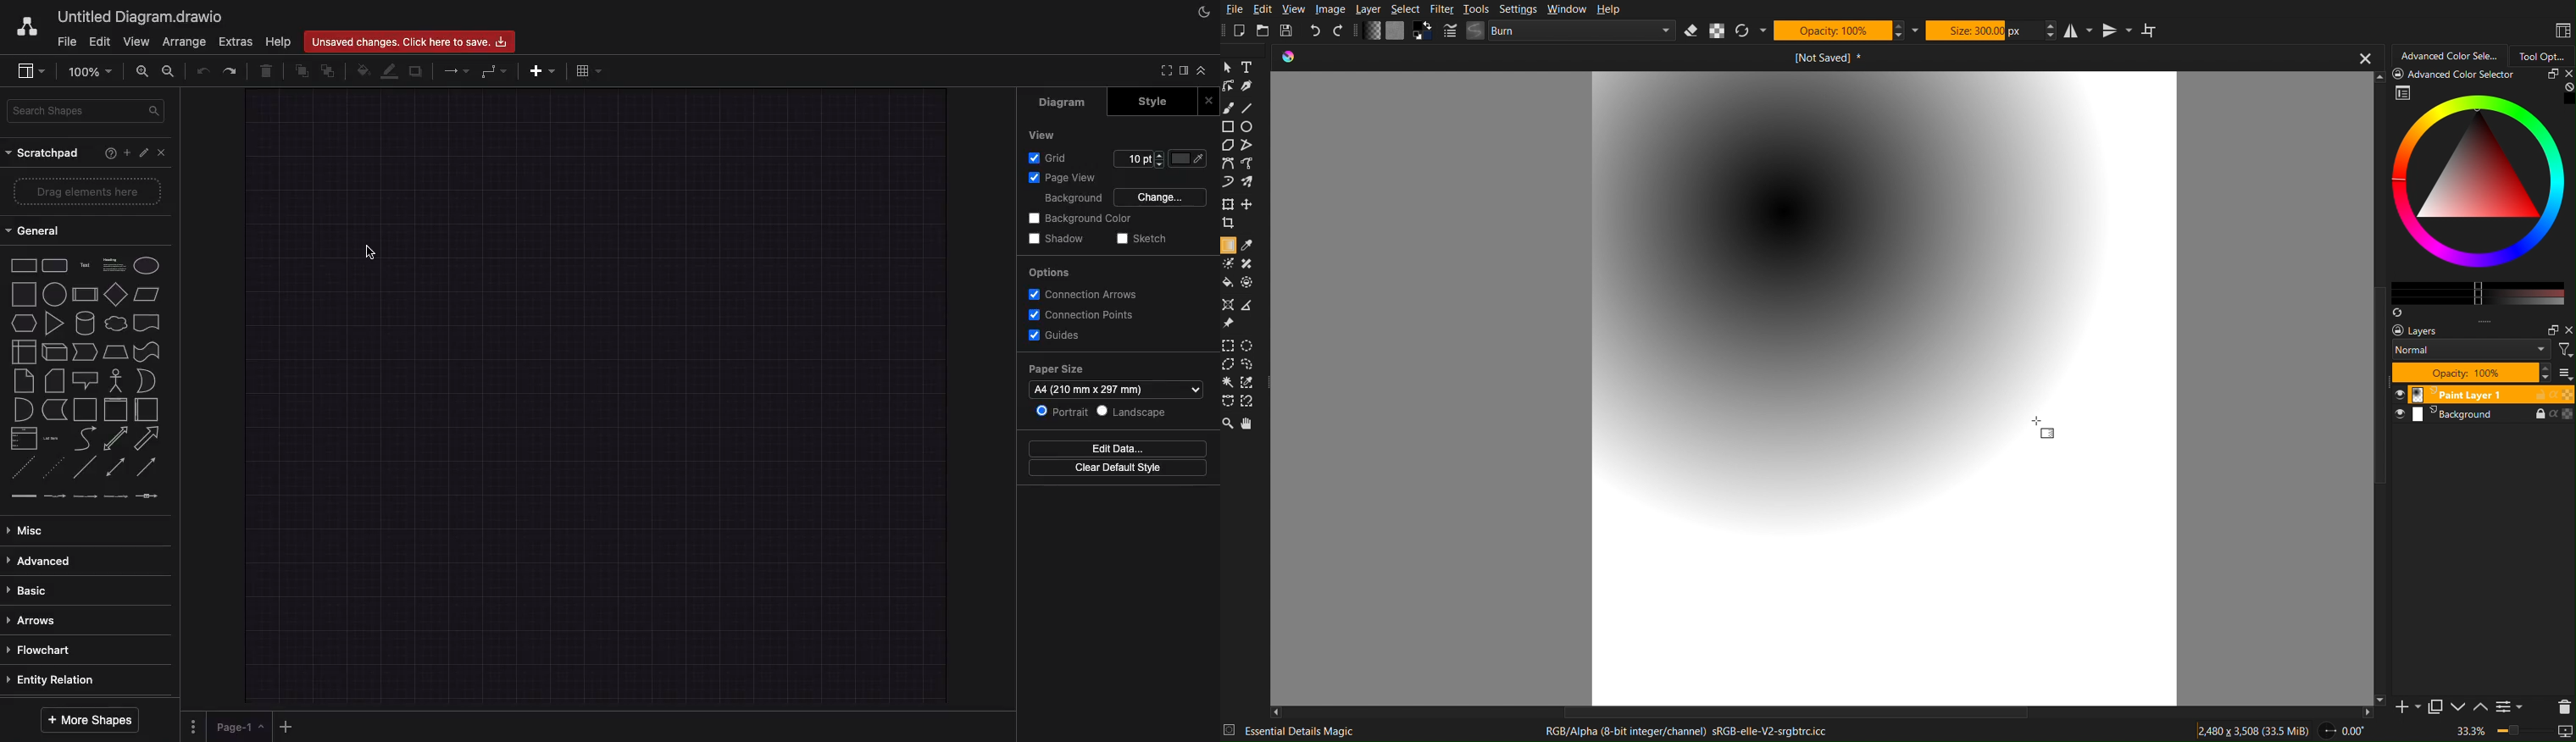  I want to click on trapezoid, so click(117, 352).